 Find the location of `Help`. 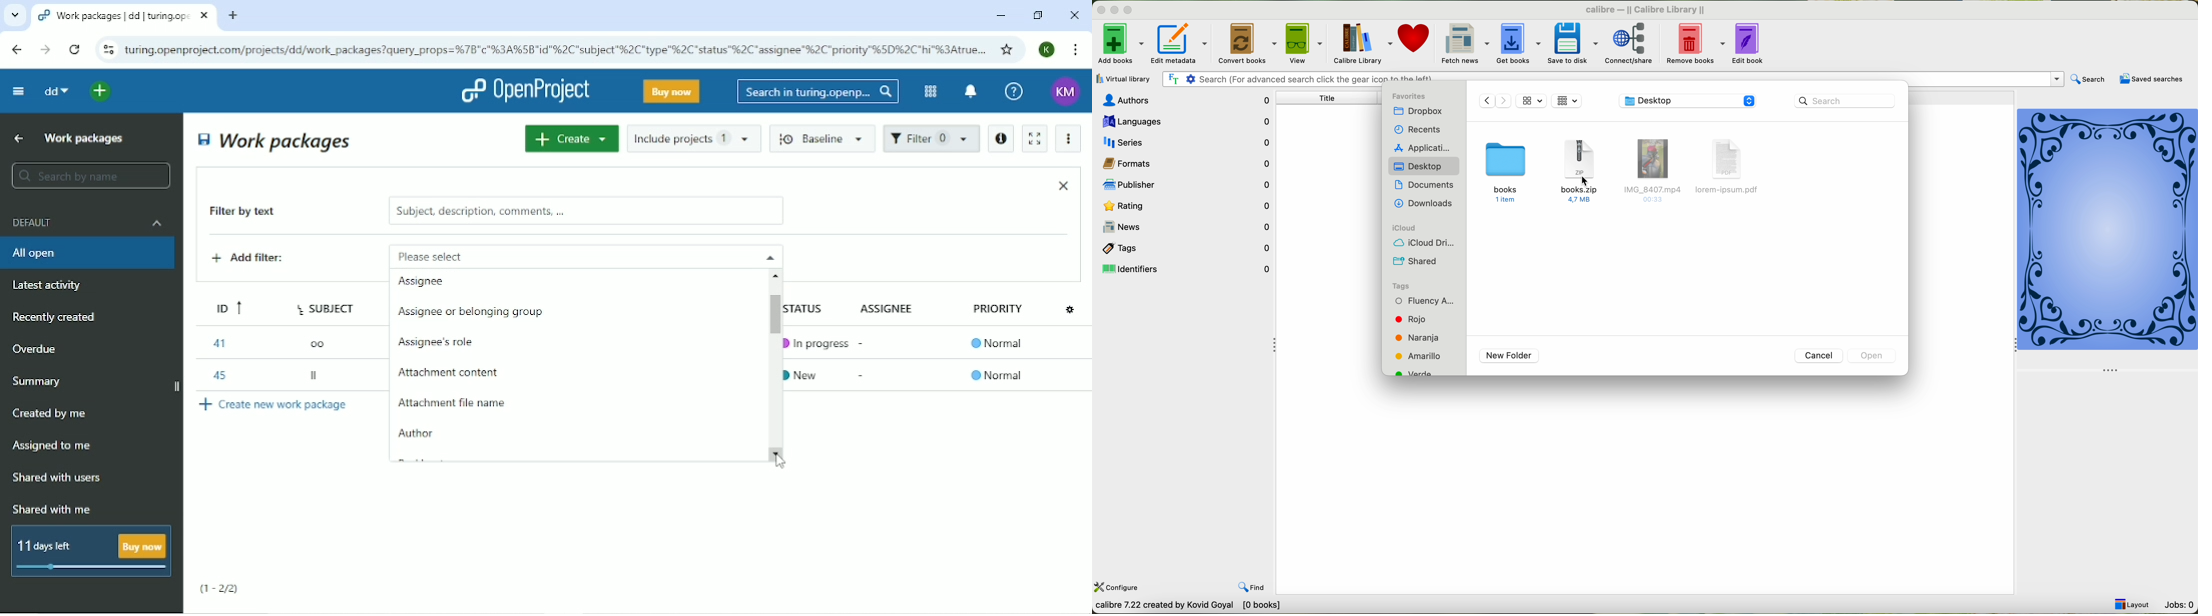

Help is located at coordinates (1014, 92).